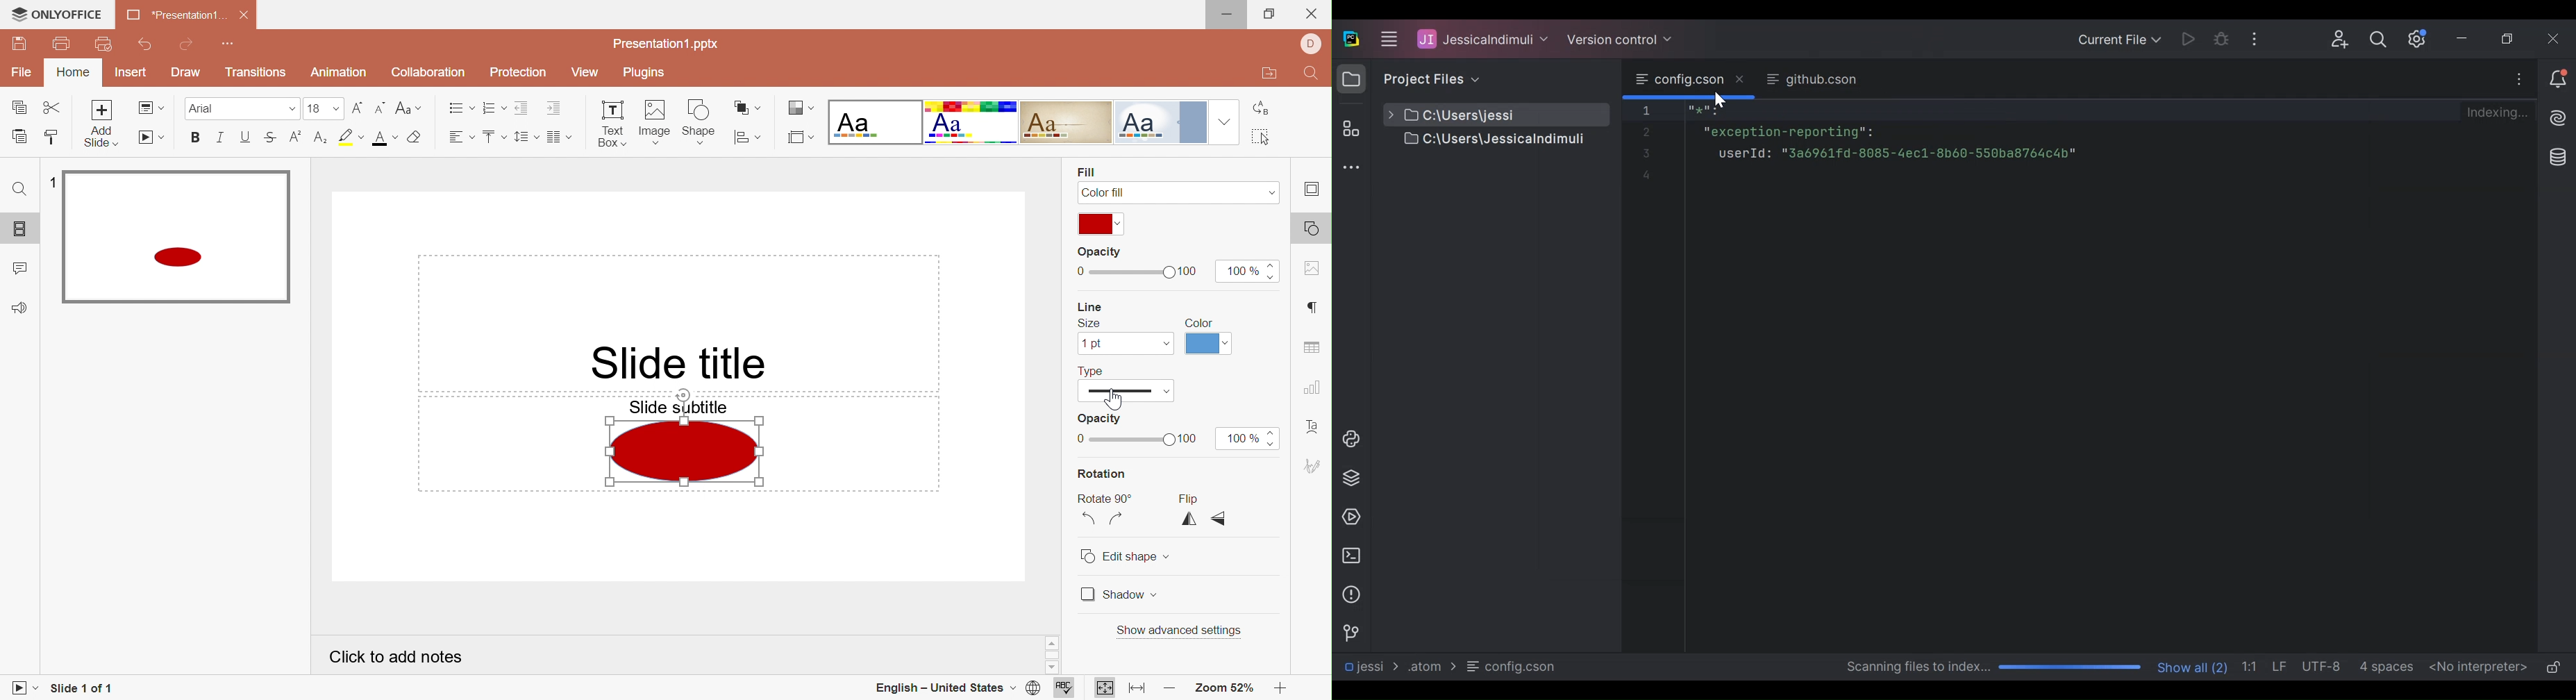  What do you see at coordinates (942, 688) in the screenshot?
I see `English - United States` at bounding box center [942, 688].